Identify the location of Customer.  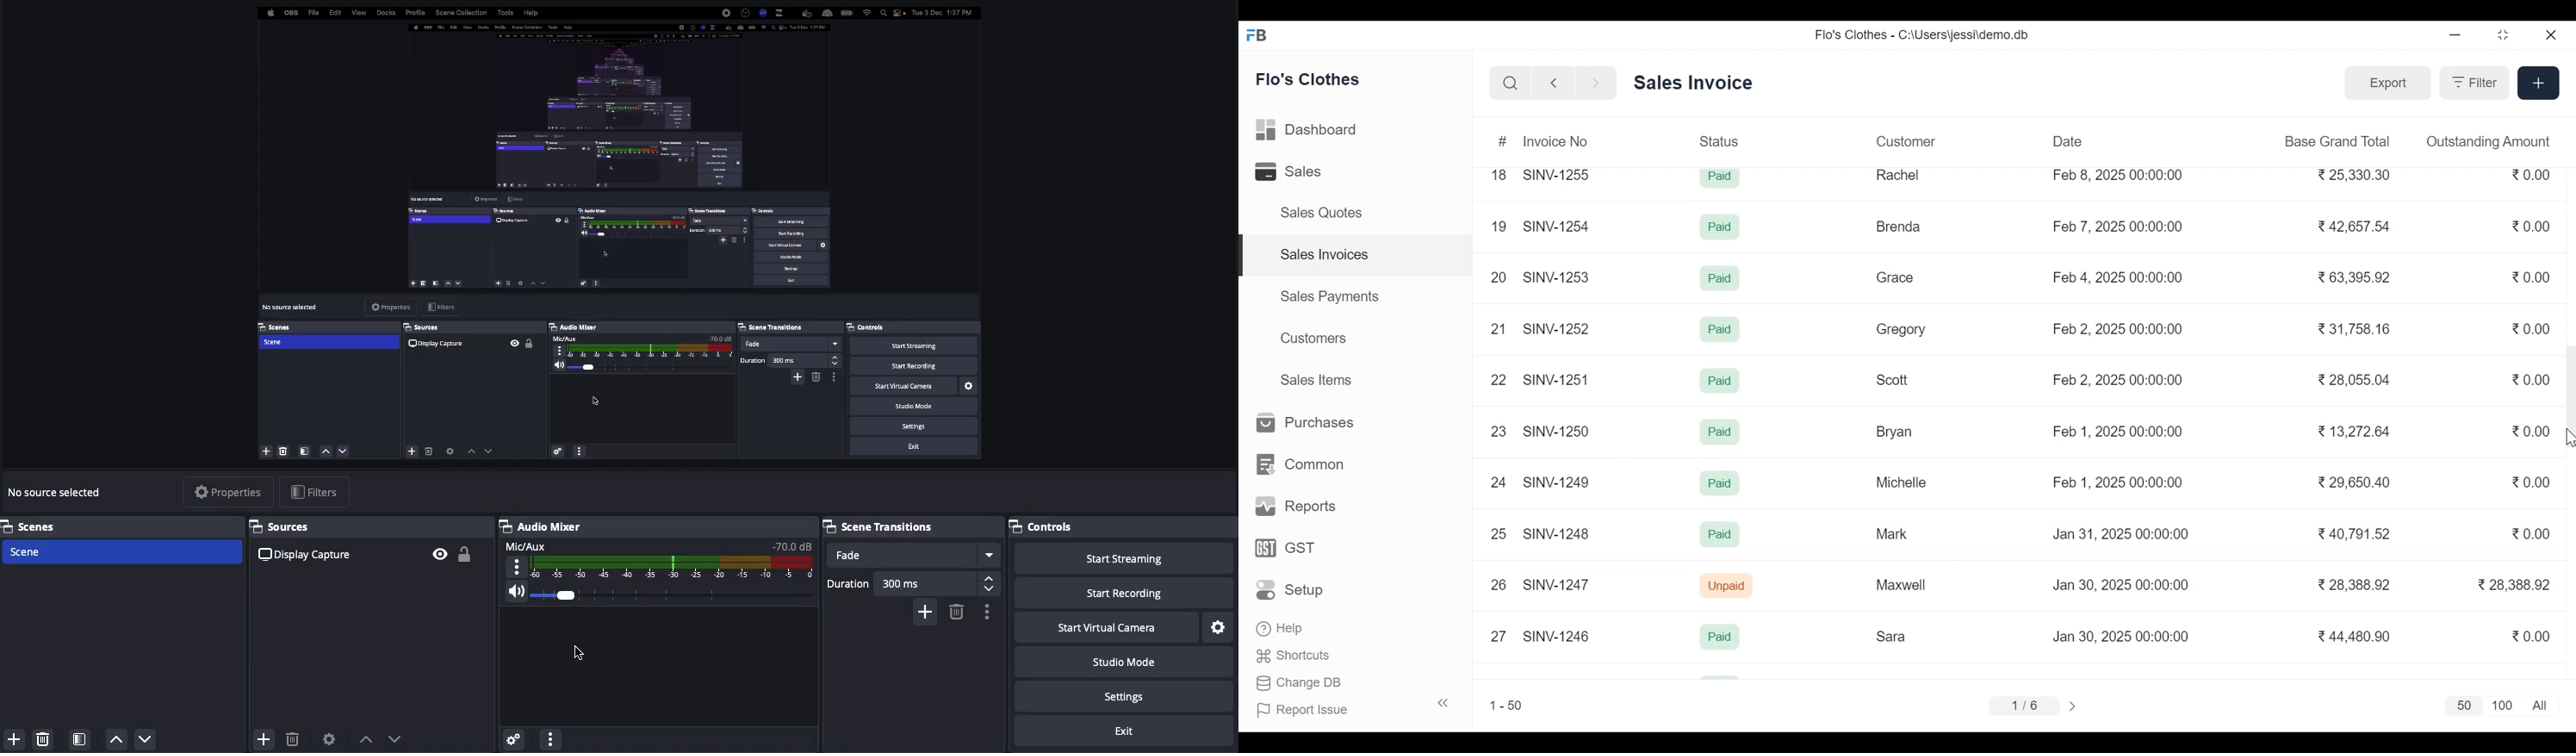
(1906, 141).